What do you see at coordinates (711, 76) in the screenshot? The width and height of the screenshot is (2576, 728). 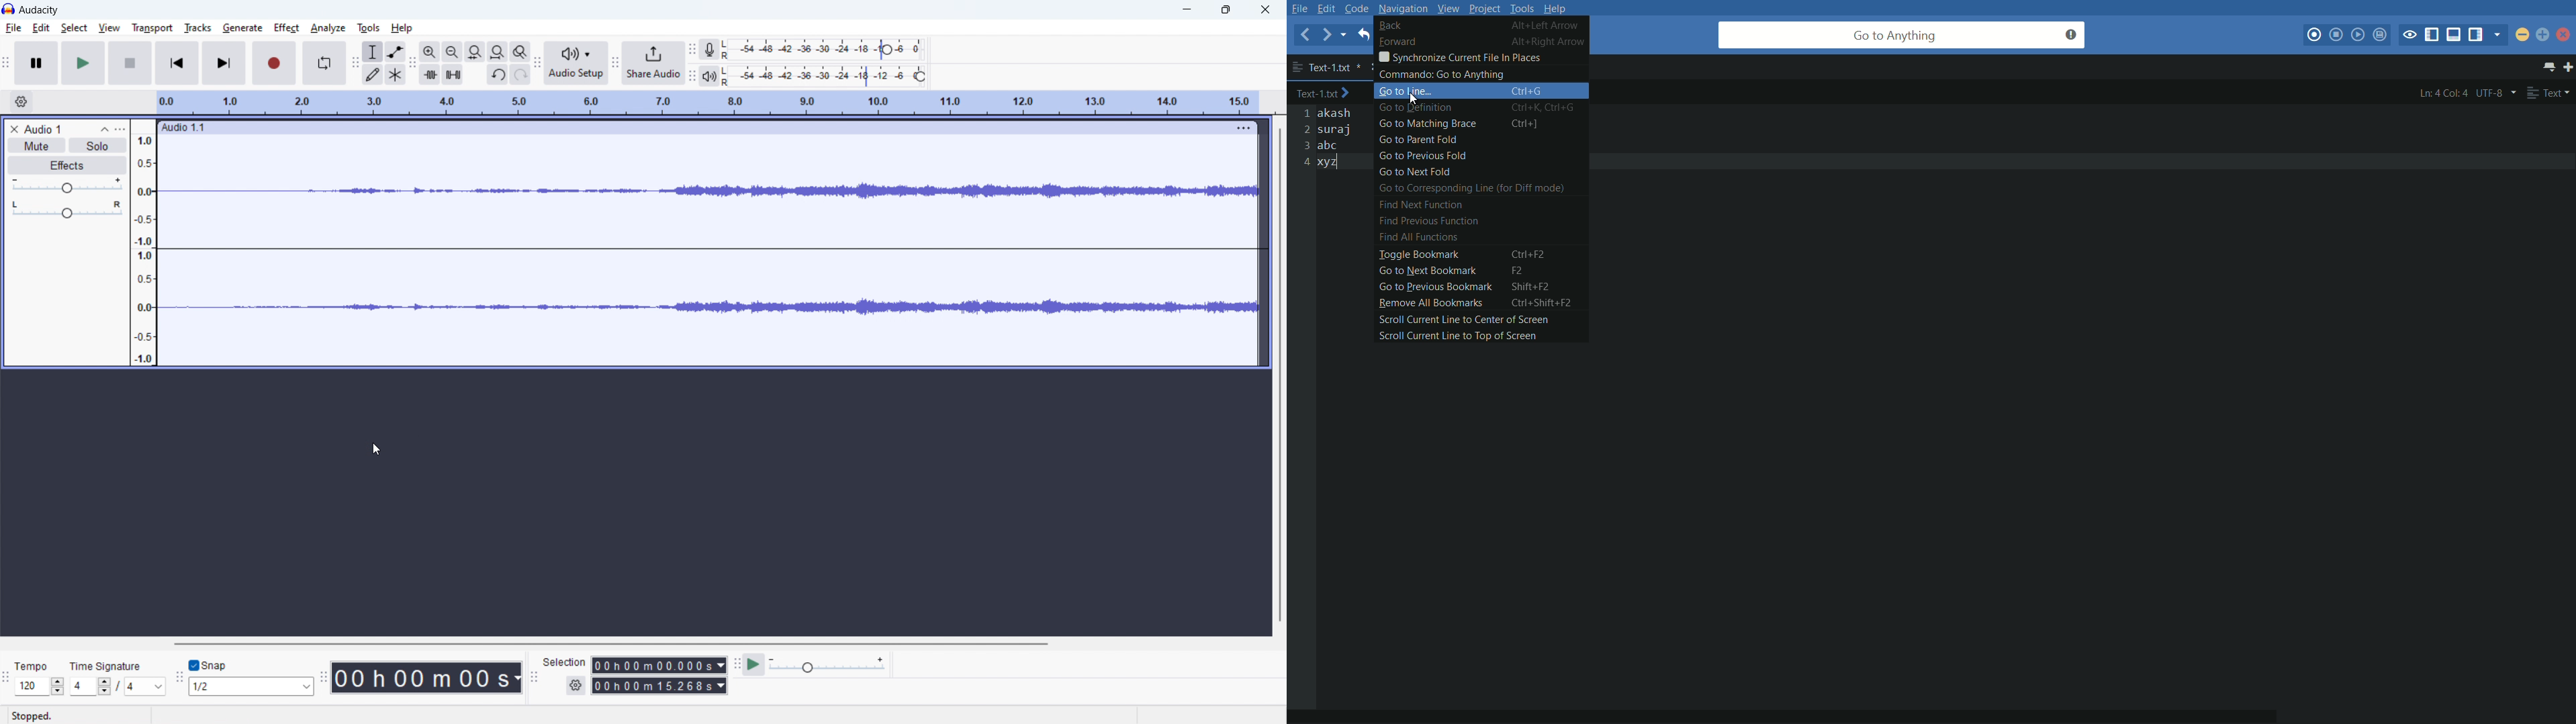 I see `playback meter` at bounding box center [711, 76].